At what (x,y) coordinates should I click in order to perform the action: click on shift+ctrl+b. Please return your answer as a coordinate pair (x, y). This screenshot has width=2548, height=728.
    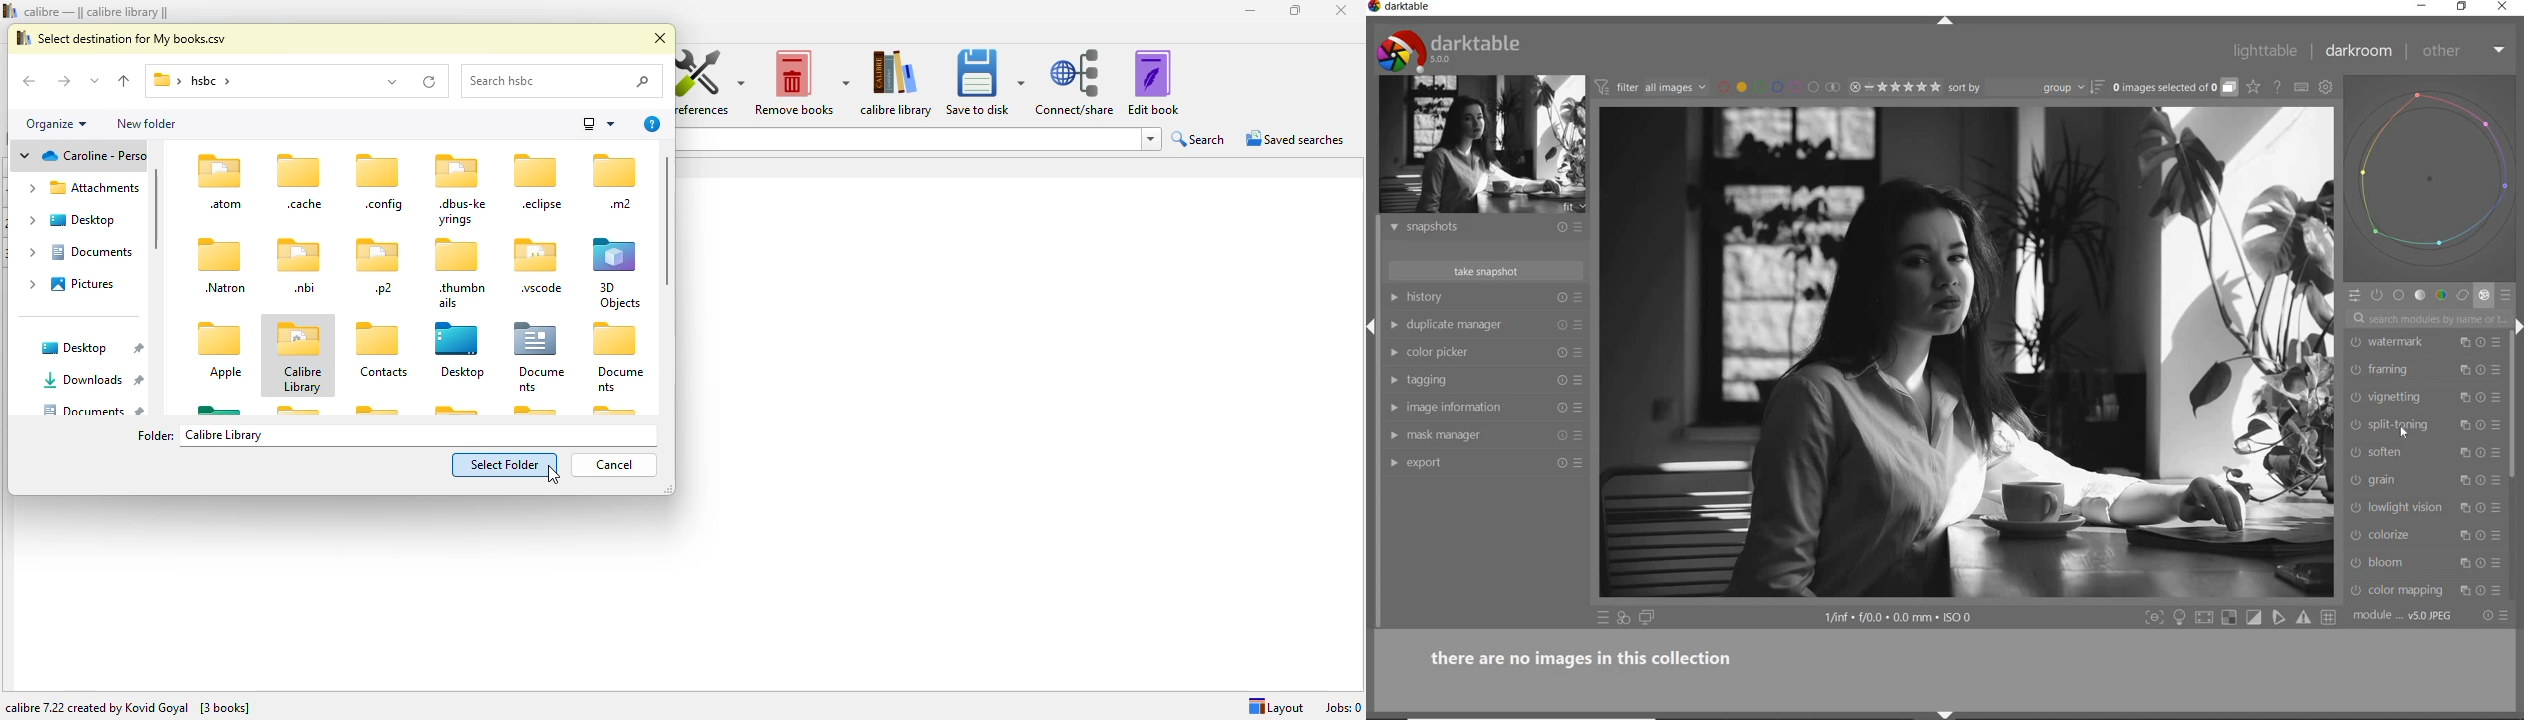
    Looking at the image, I should click on (1946, 715).